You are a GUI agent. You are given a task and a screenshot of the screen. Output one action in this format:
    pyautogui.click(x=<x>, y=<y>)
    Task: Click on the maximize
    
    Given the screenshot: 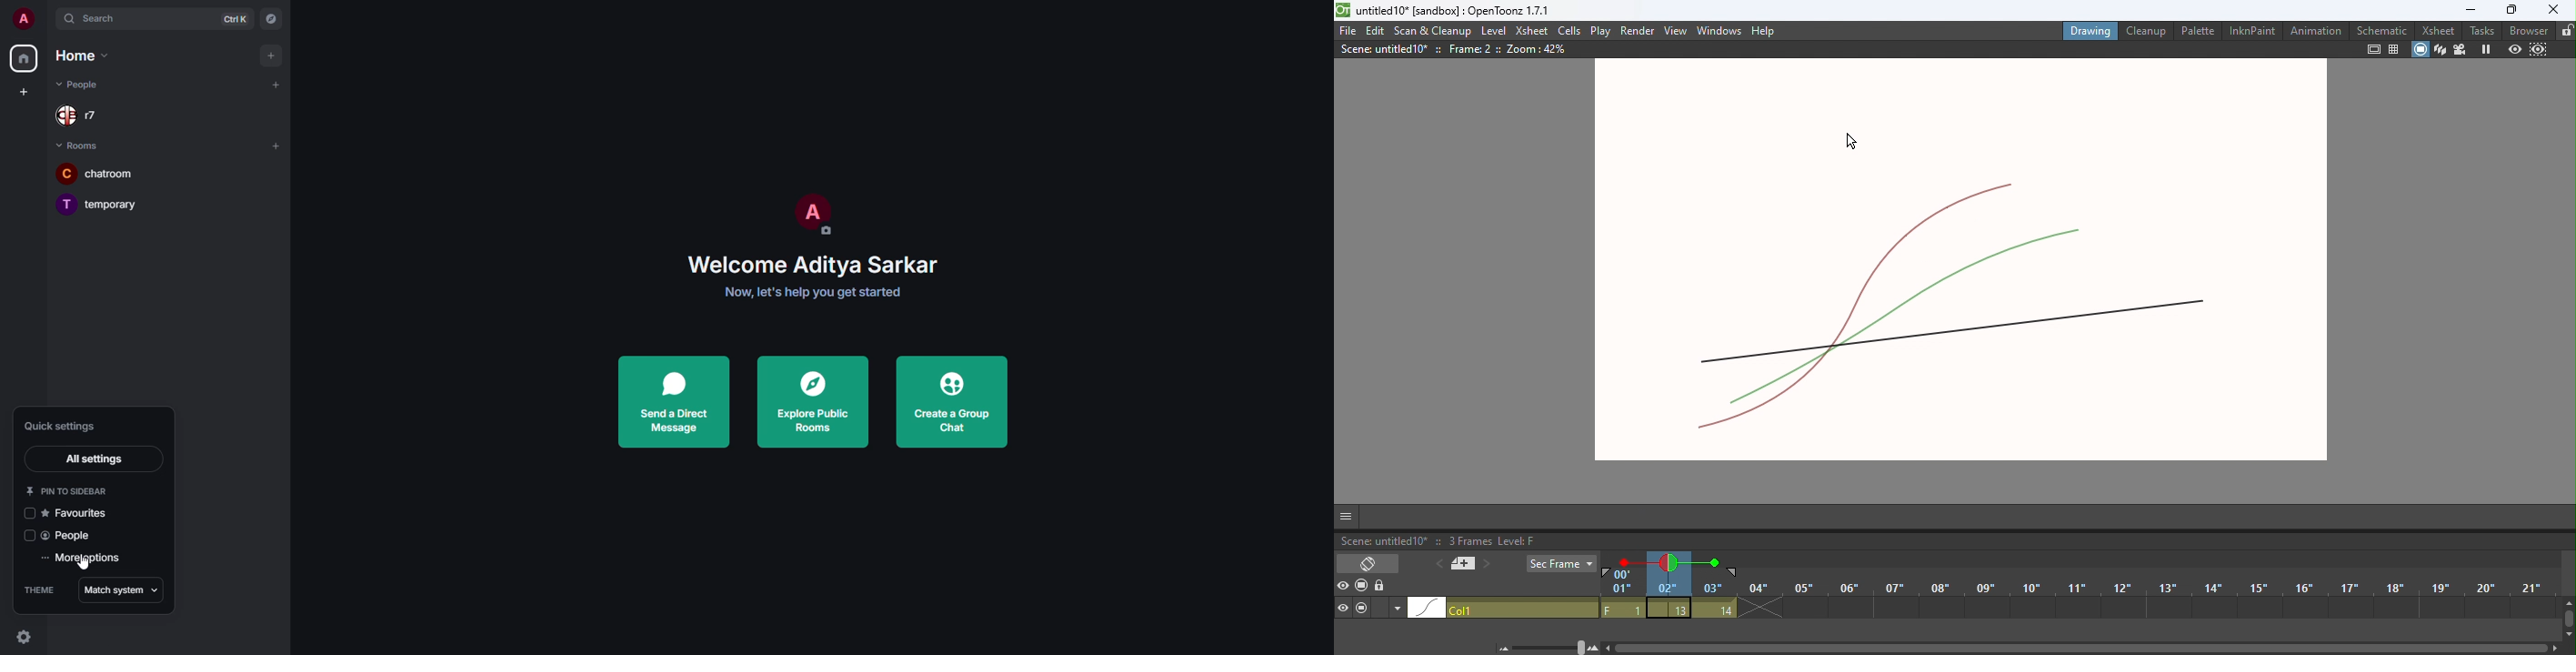 What is the action you would take?
    pyautogui.click(x=2512, y=10)
    